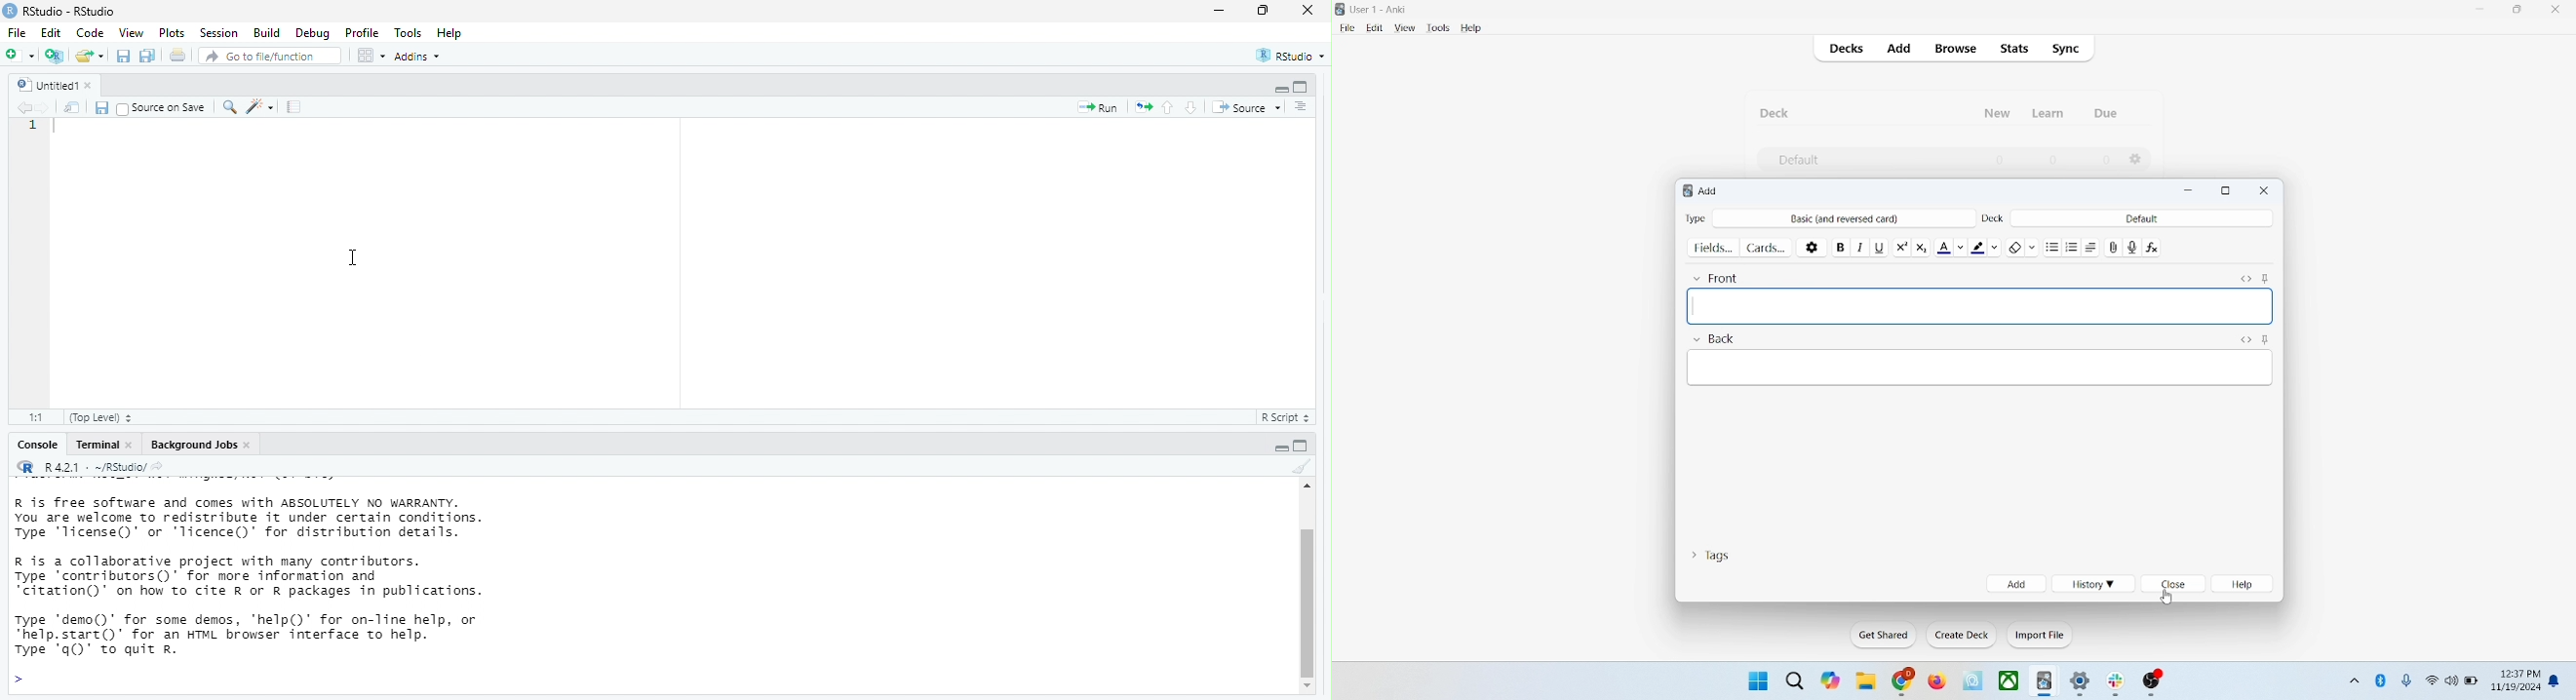  Describe the element at coordinates (130, 33) in the screenshot. I see `view` at that location.